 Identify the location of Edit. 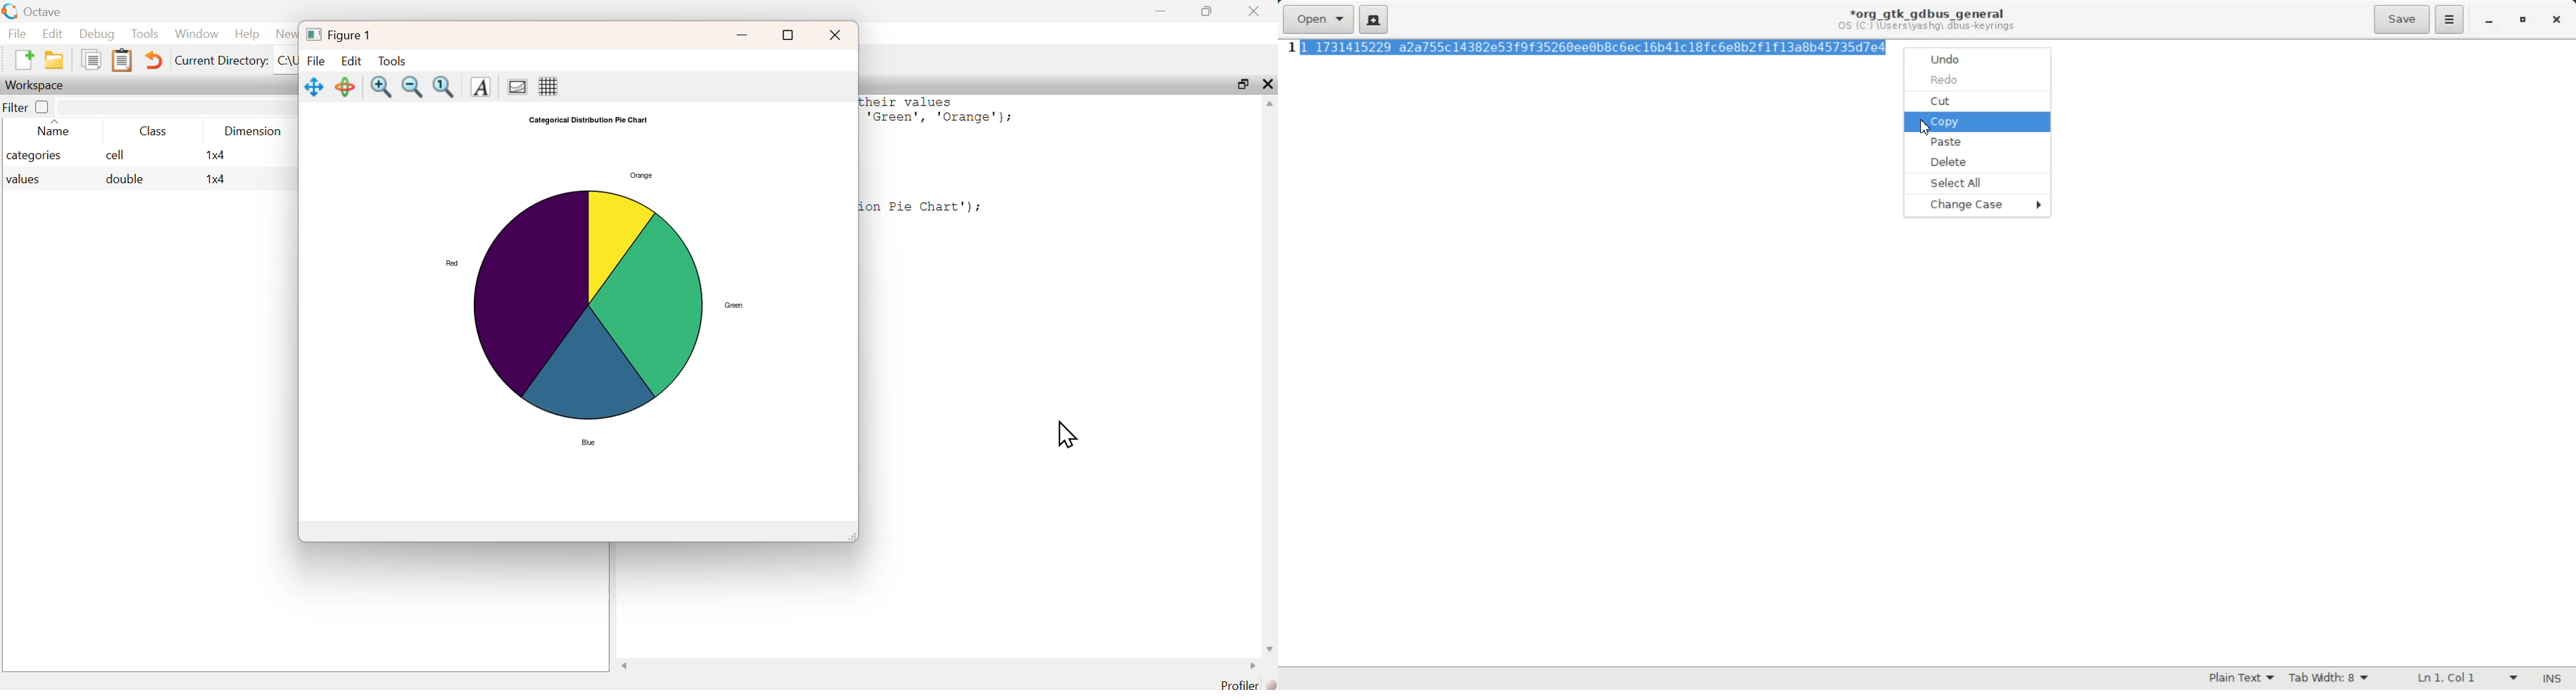
(52, 34).